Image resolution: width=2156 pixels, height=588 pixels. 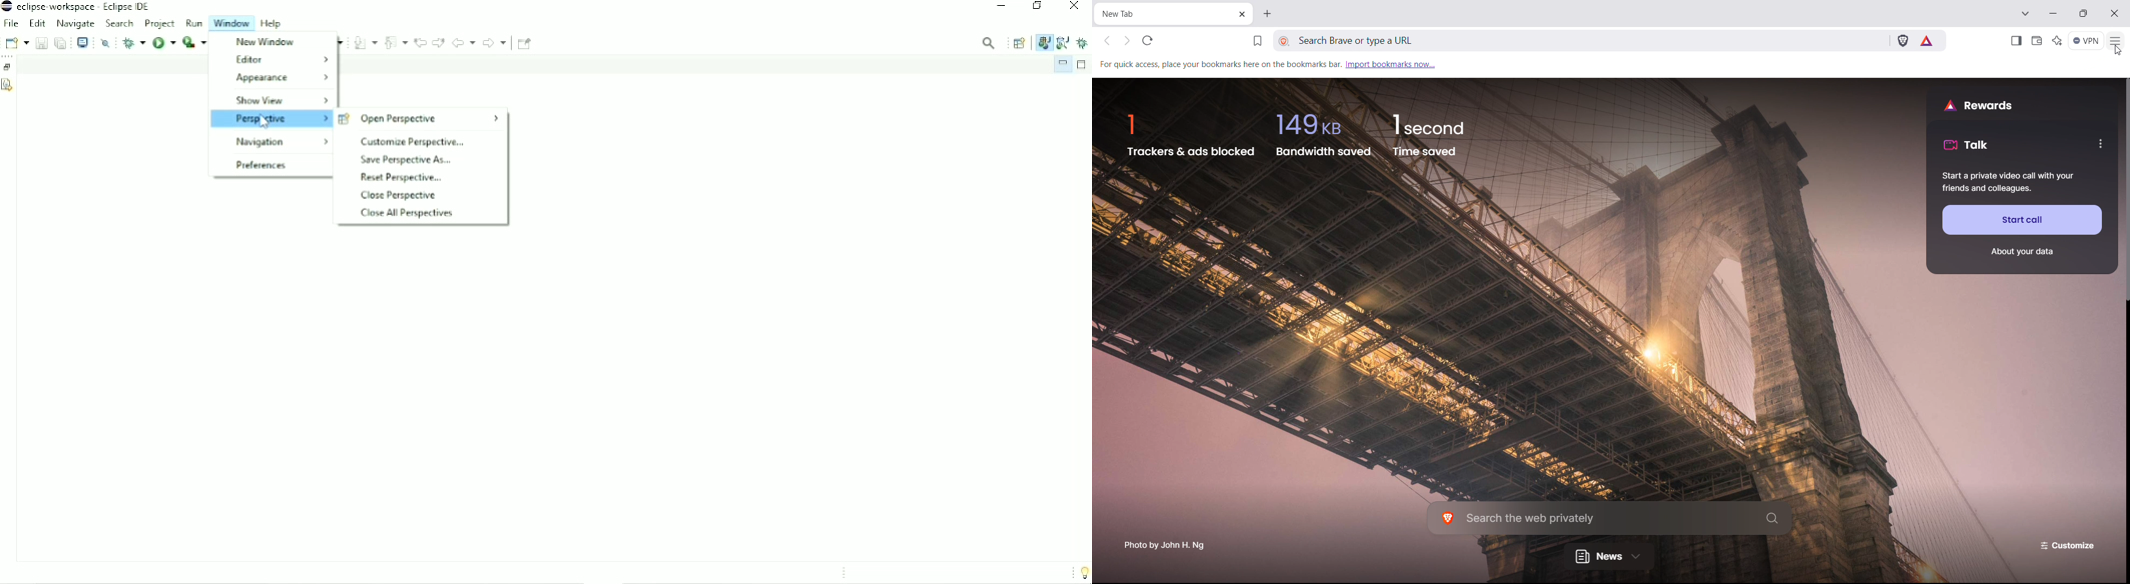 I want to click on show sidebar, so click(x=2016, y=40).